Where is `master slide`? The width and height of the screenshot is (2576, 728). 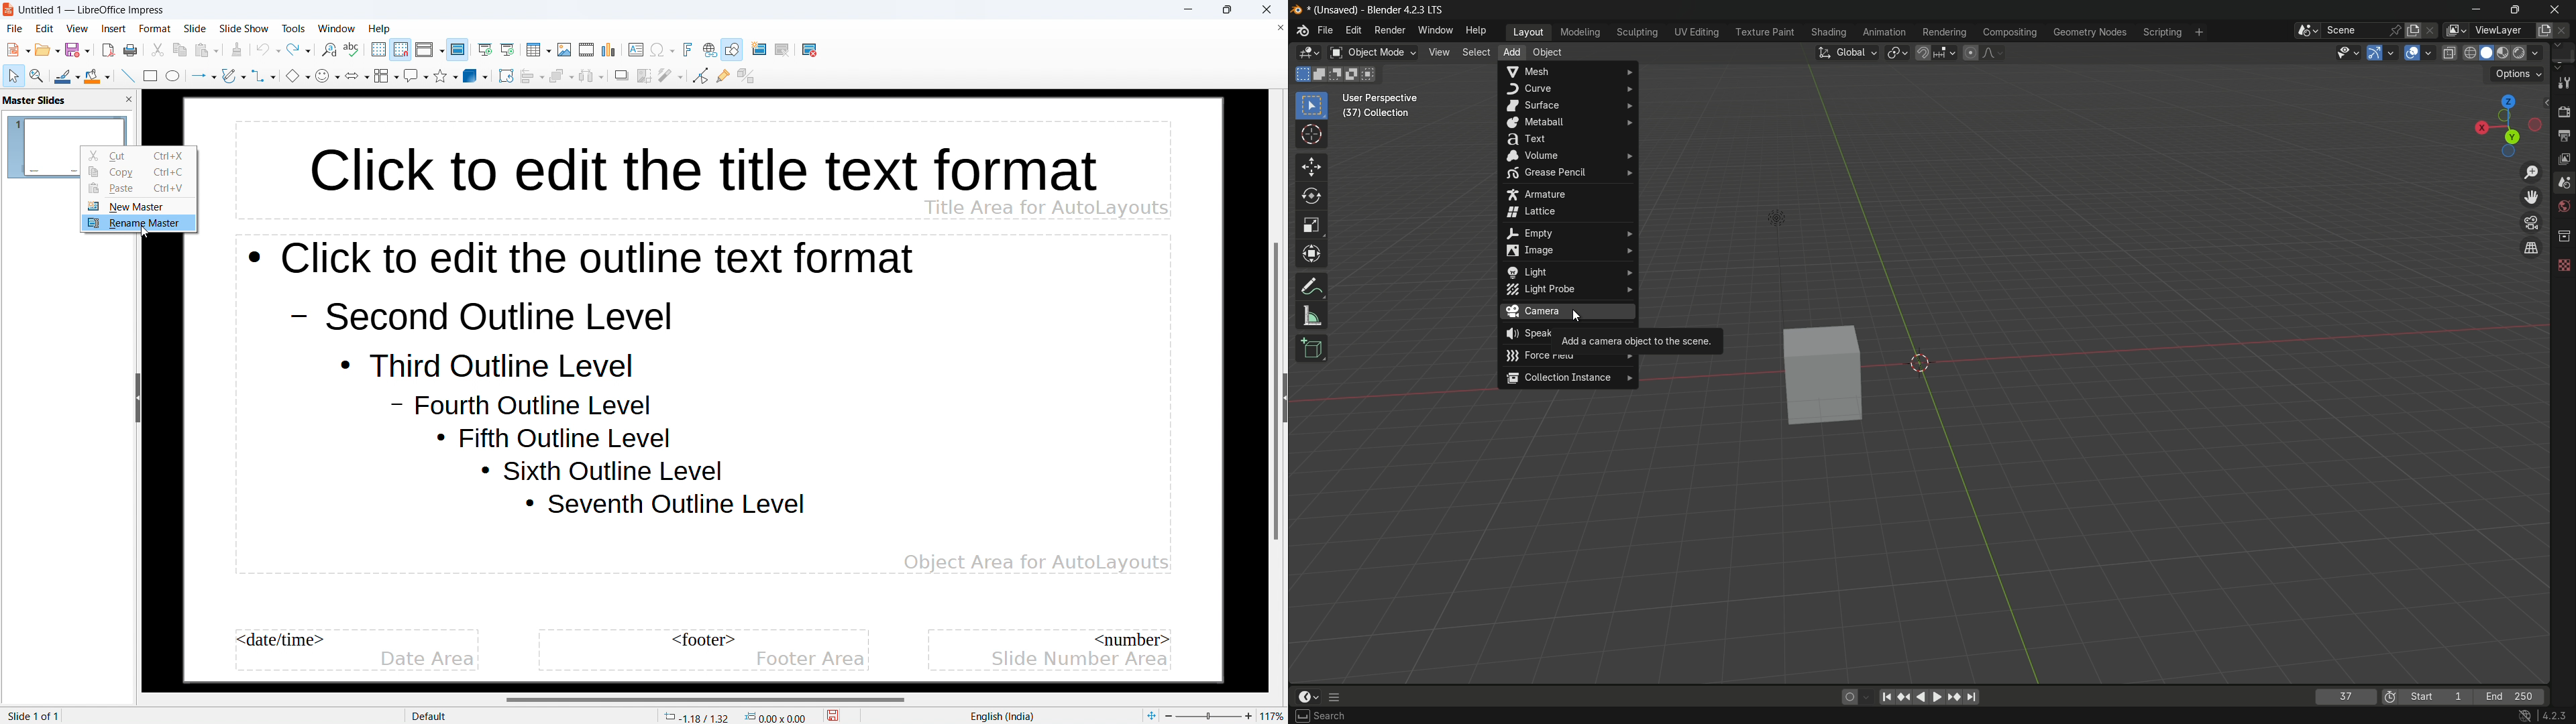
master slide is located at coordinates (458, 50).